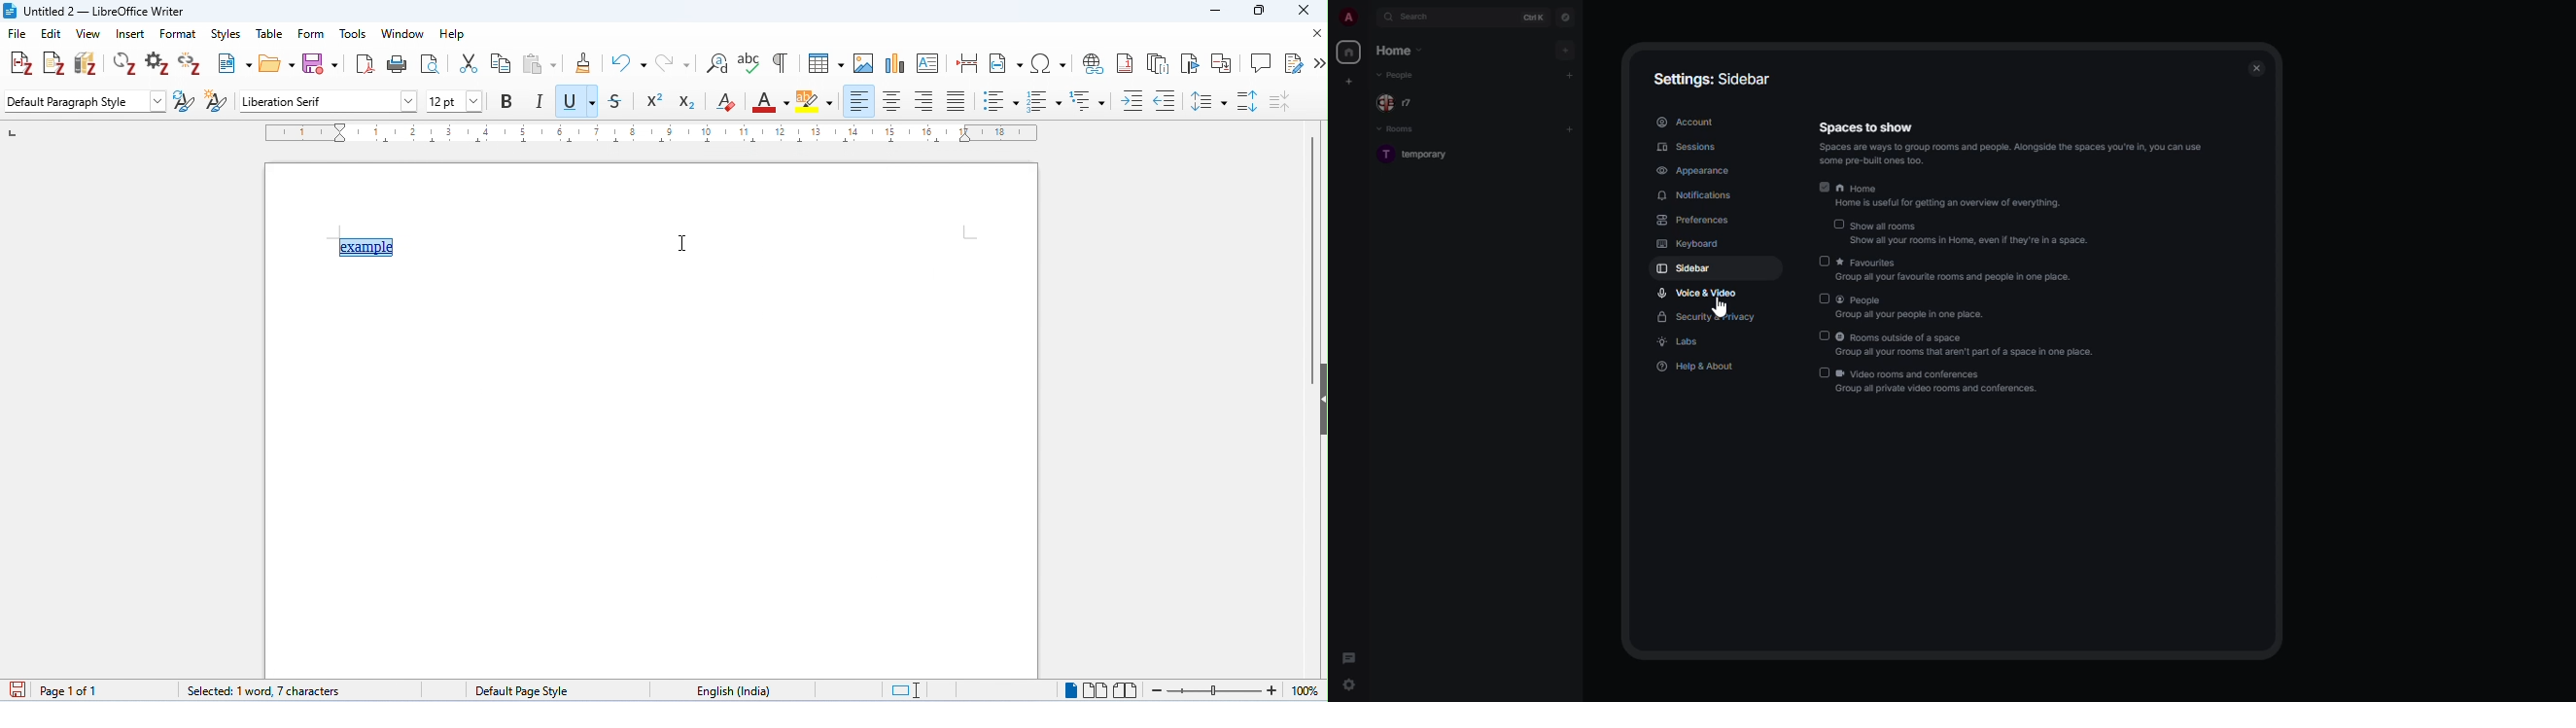 Image resolution: width=2576 pixels, height=728 pixels. I want to click on unlink citations, so click(190, 65).